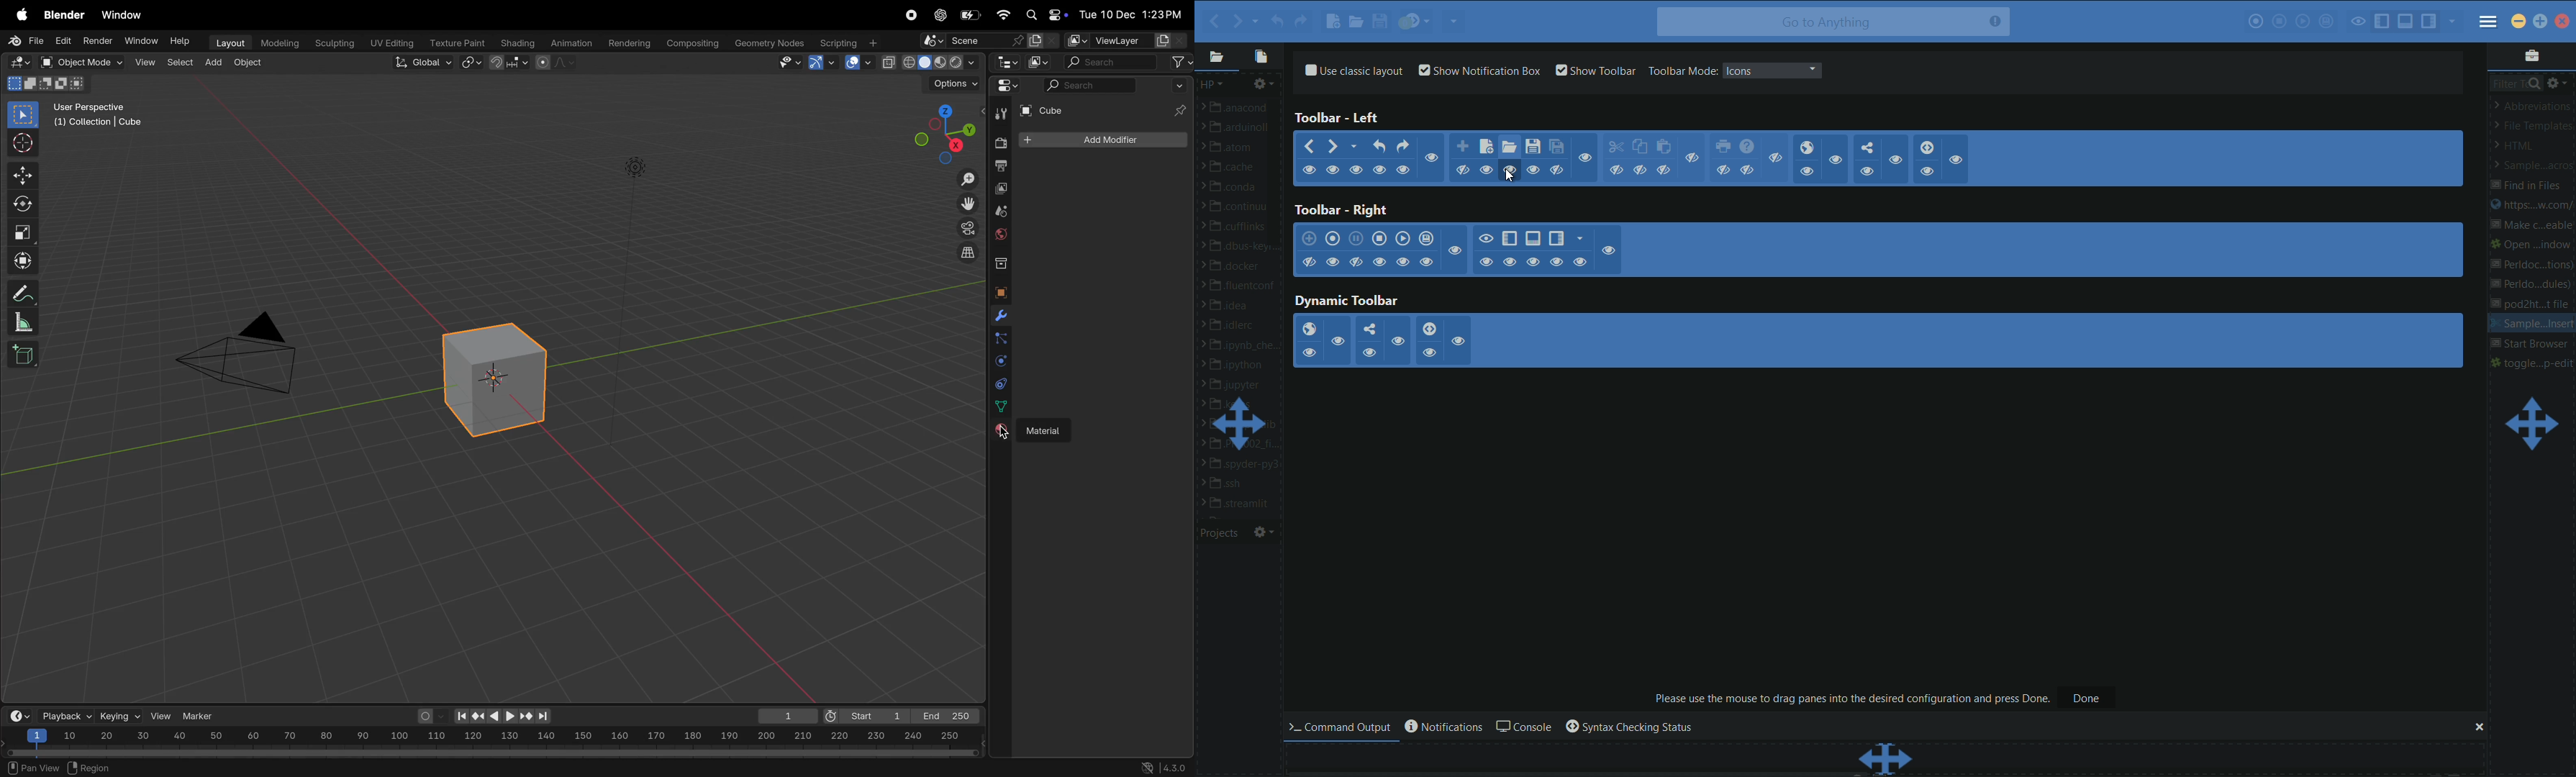 The width and height of the screenshot is (2576, 784). What do you see at coordinates (1616, 171) in the screenshot?
I see `show/hide` at bounding box center [1616, 171].